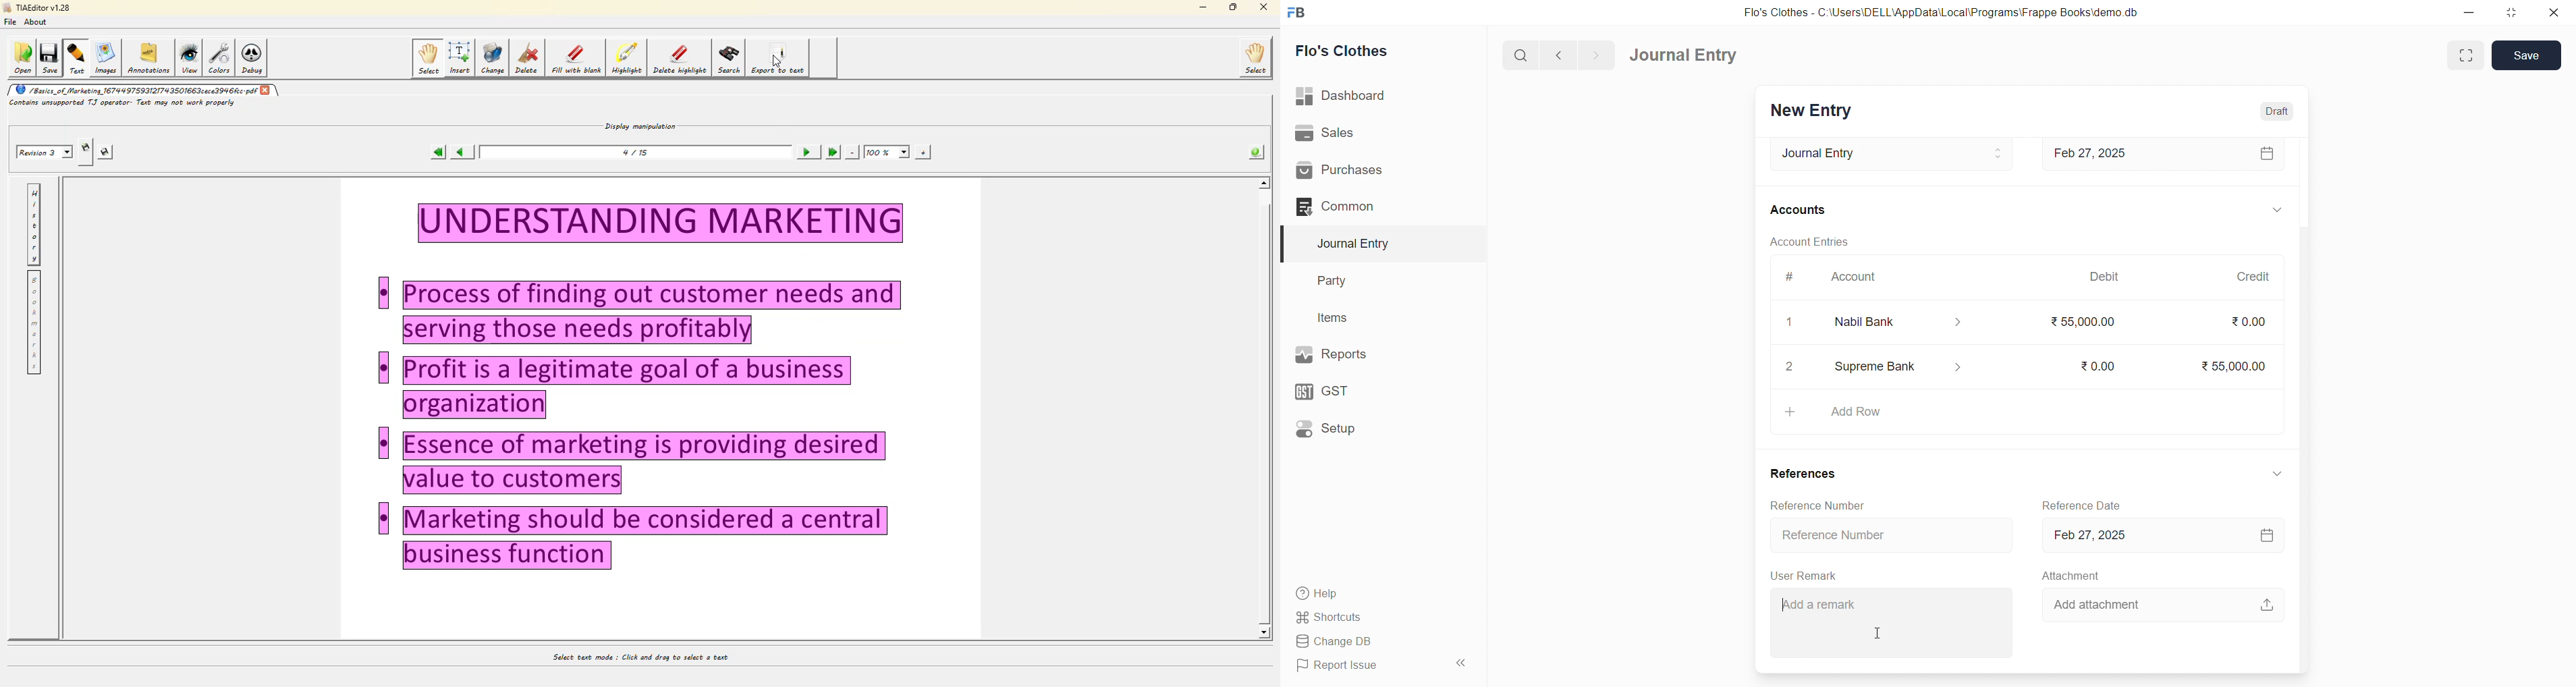  Describe the element at coordinates (1560, 56) in the screenshot. I see `navigate backward` at that location.